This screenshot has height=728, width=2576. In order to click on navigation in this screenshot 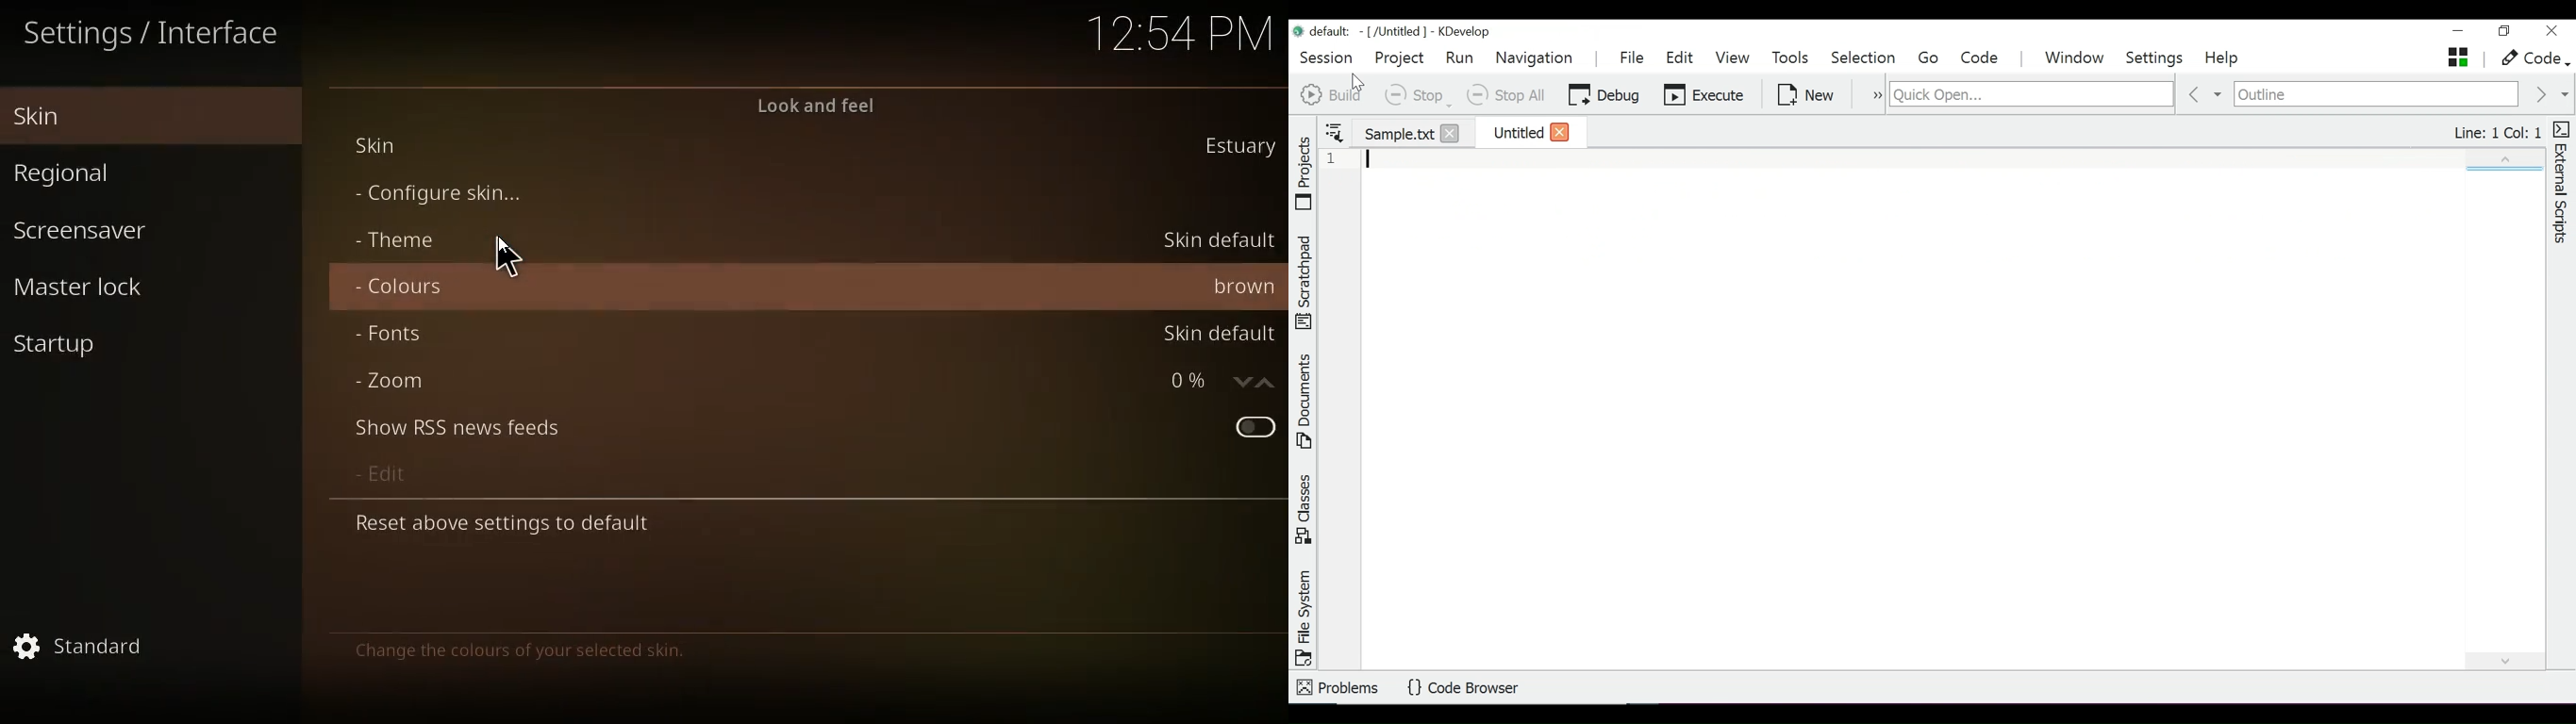, I will do `click(1255, 383)`.